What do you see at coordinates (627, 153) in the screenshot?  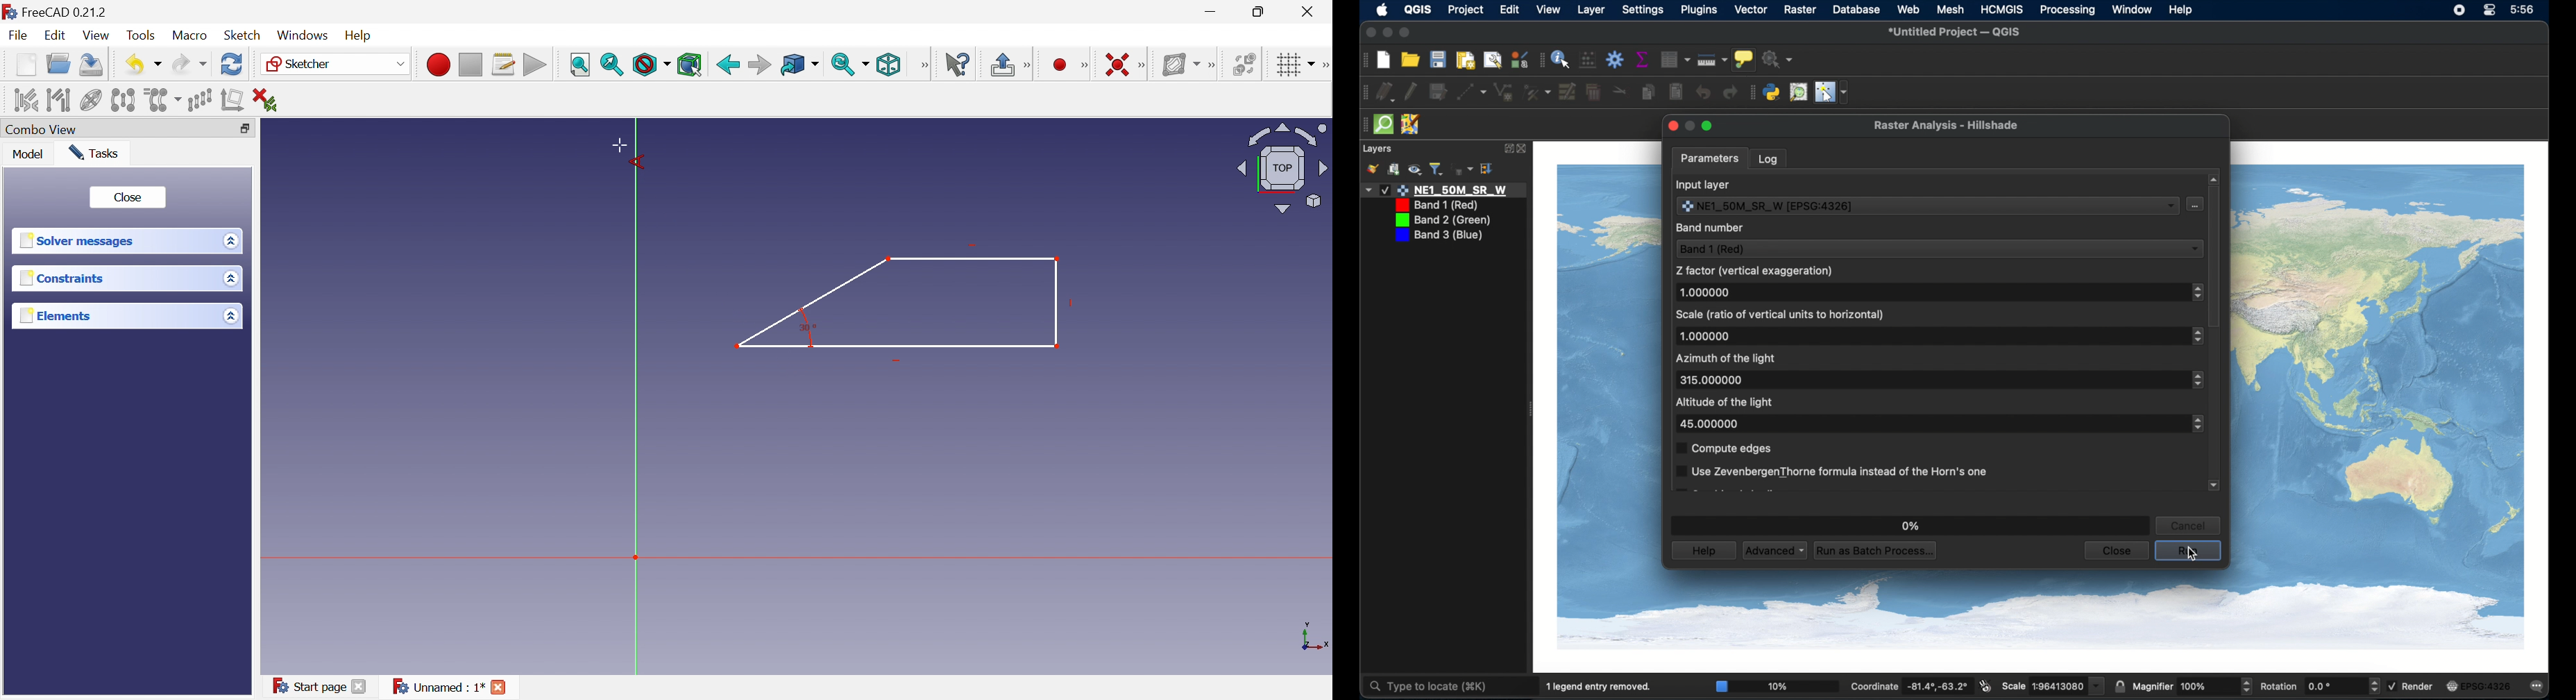 I see `Cursor` at bounding box center [627, 153].